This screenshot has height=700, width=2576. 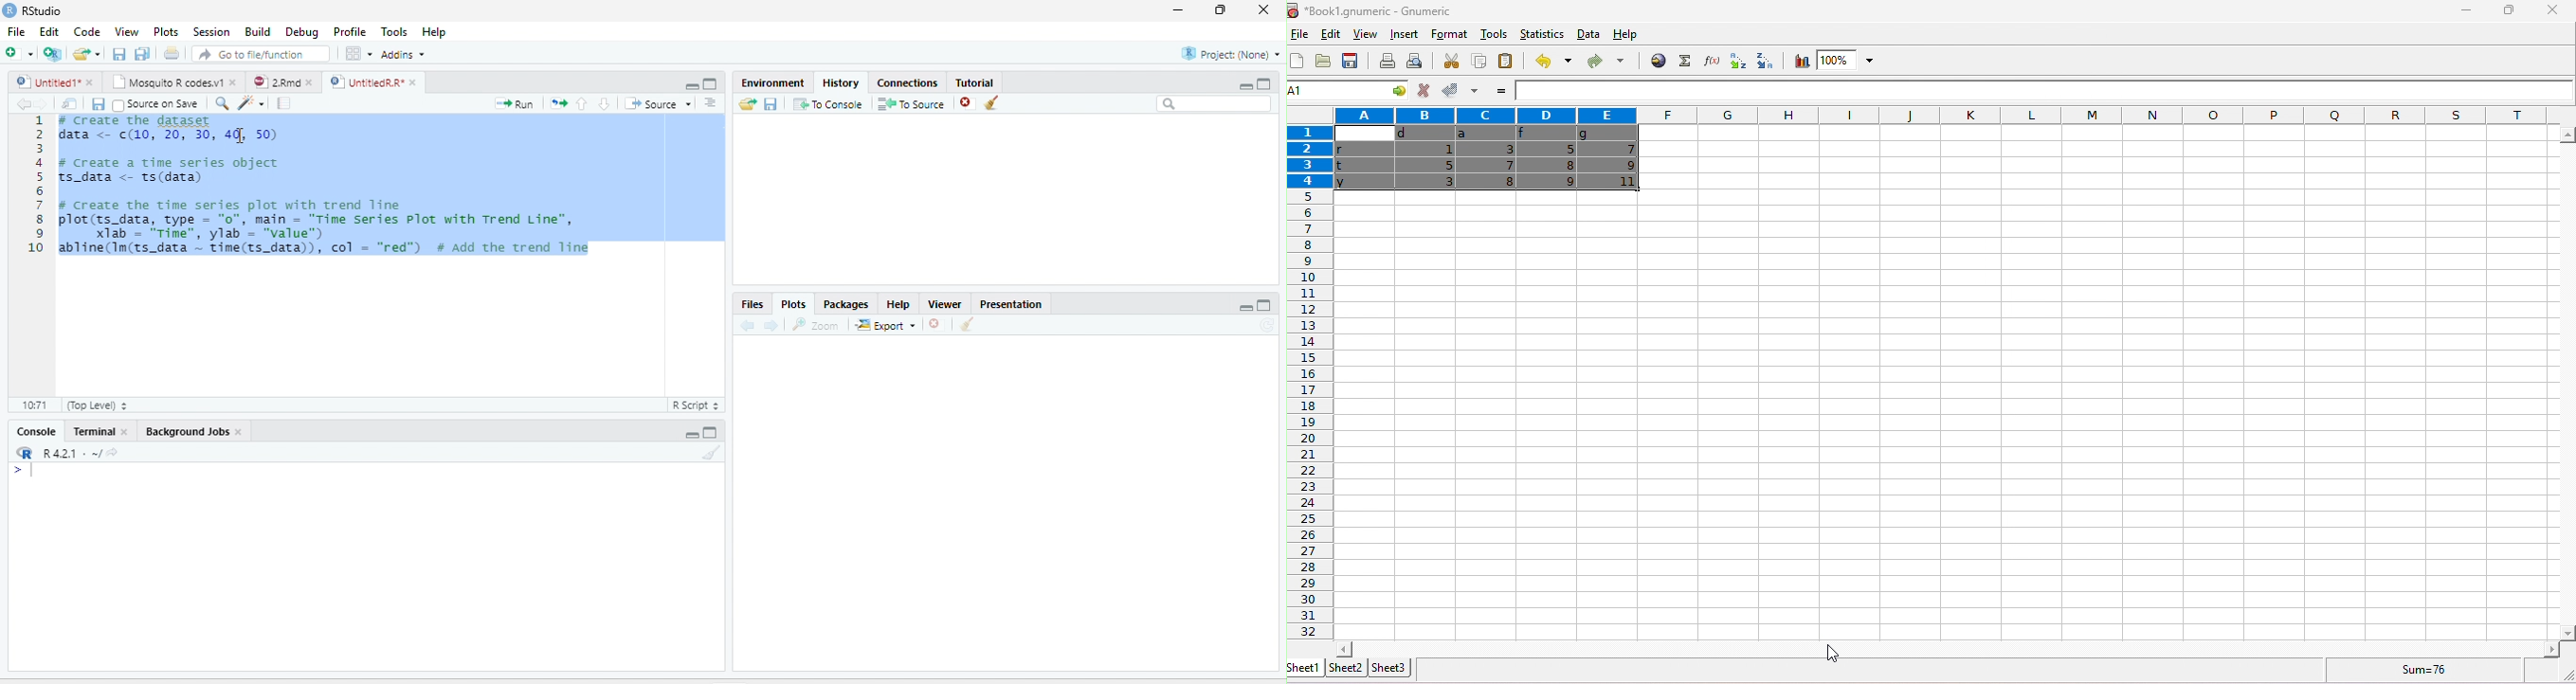 What do you see at coordinates (96, 405) in the screenshot?
I see `(Top Level)` at bounding box center [96, 405].